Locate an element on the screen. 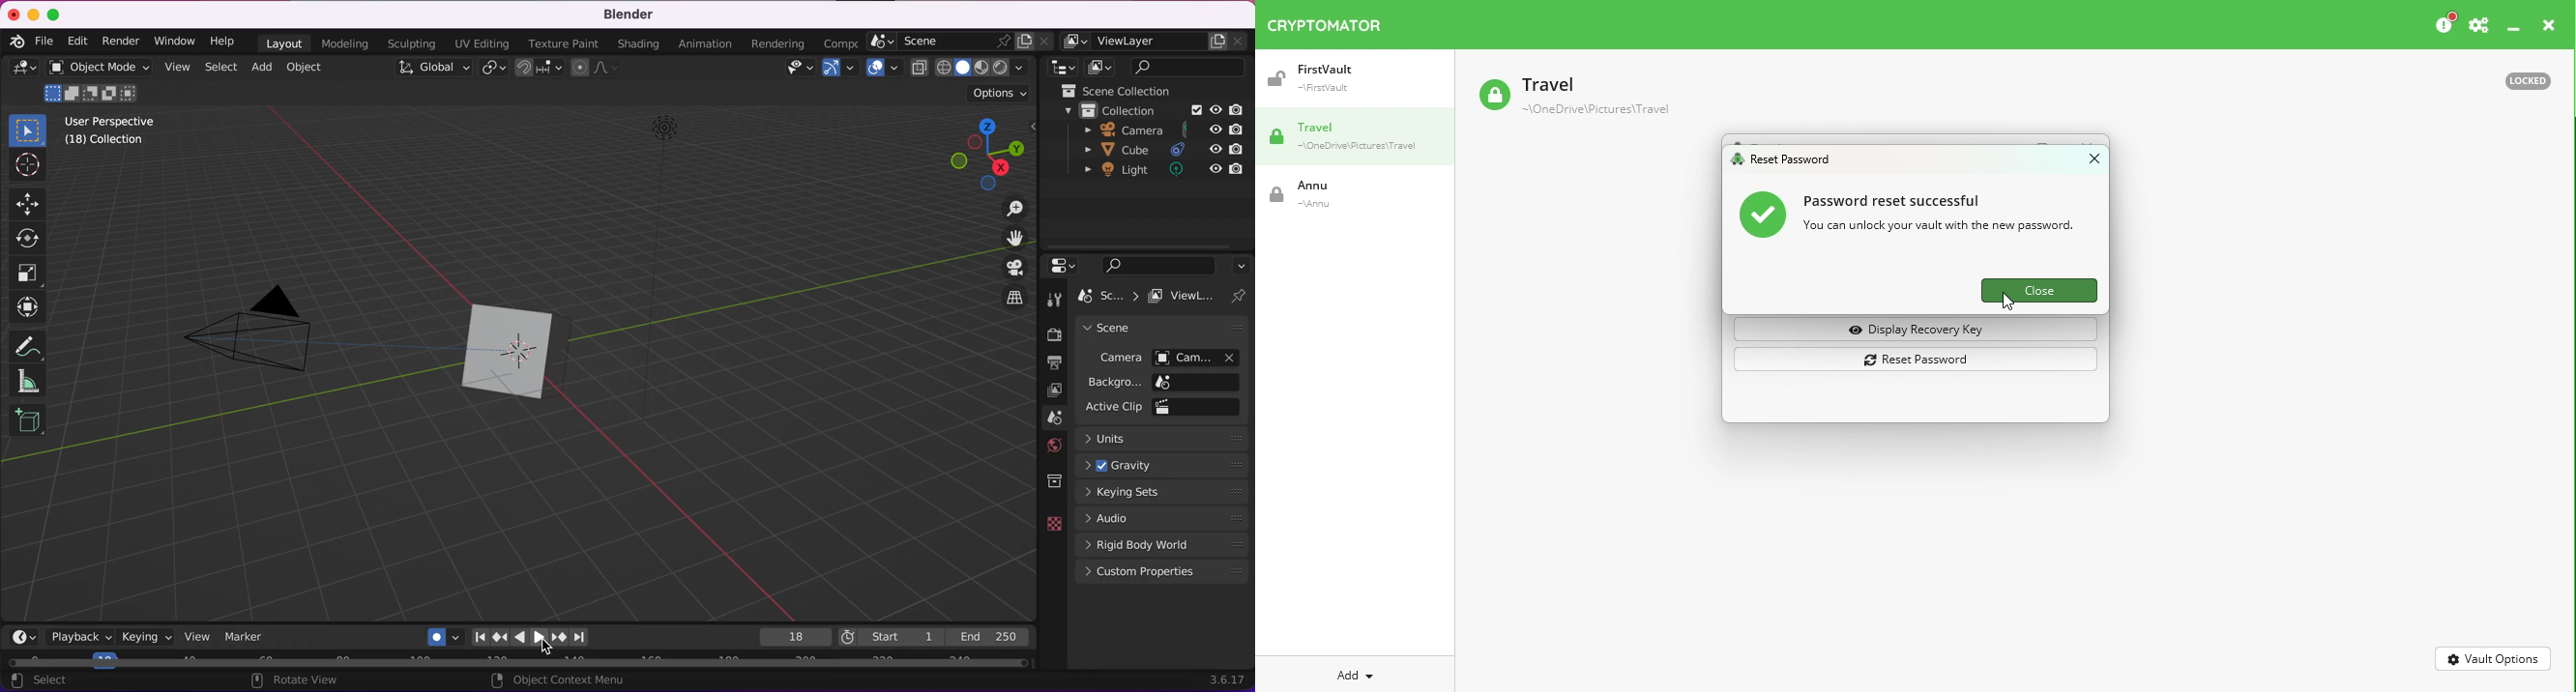  keying sets is located at coordinates (1165, 490).